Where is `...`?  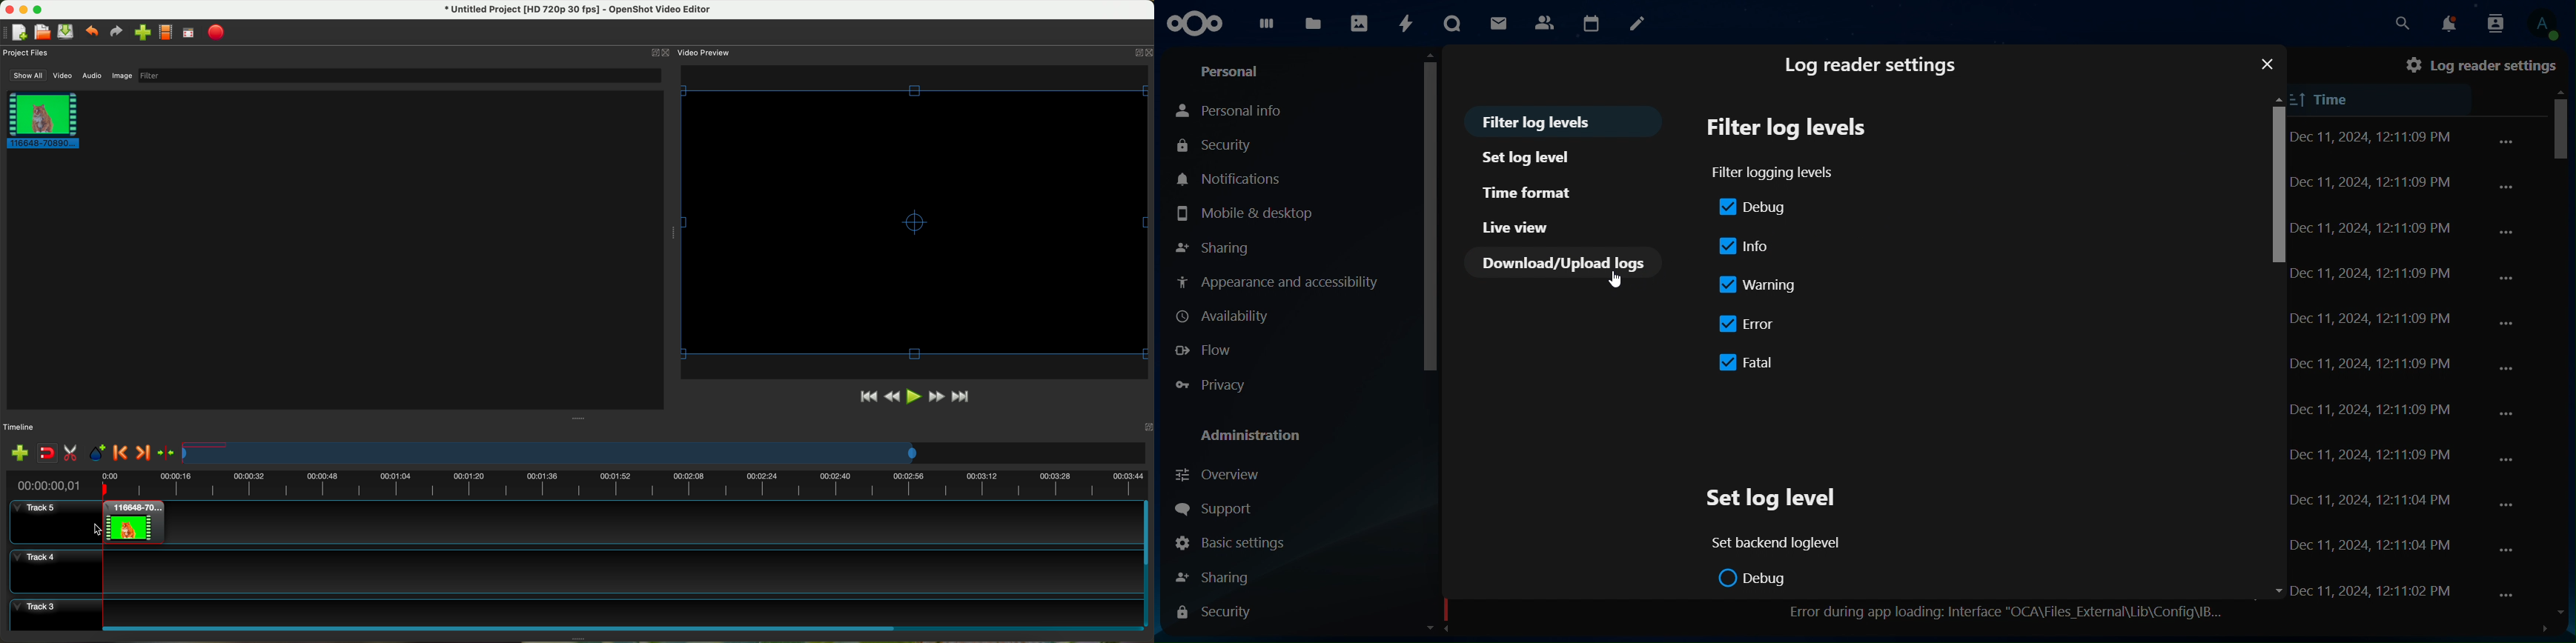 ... is located at coordinates (2509, 597).